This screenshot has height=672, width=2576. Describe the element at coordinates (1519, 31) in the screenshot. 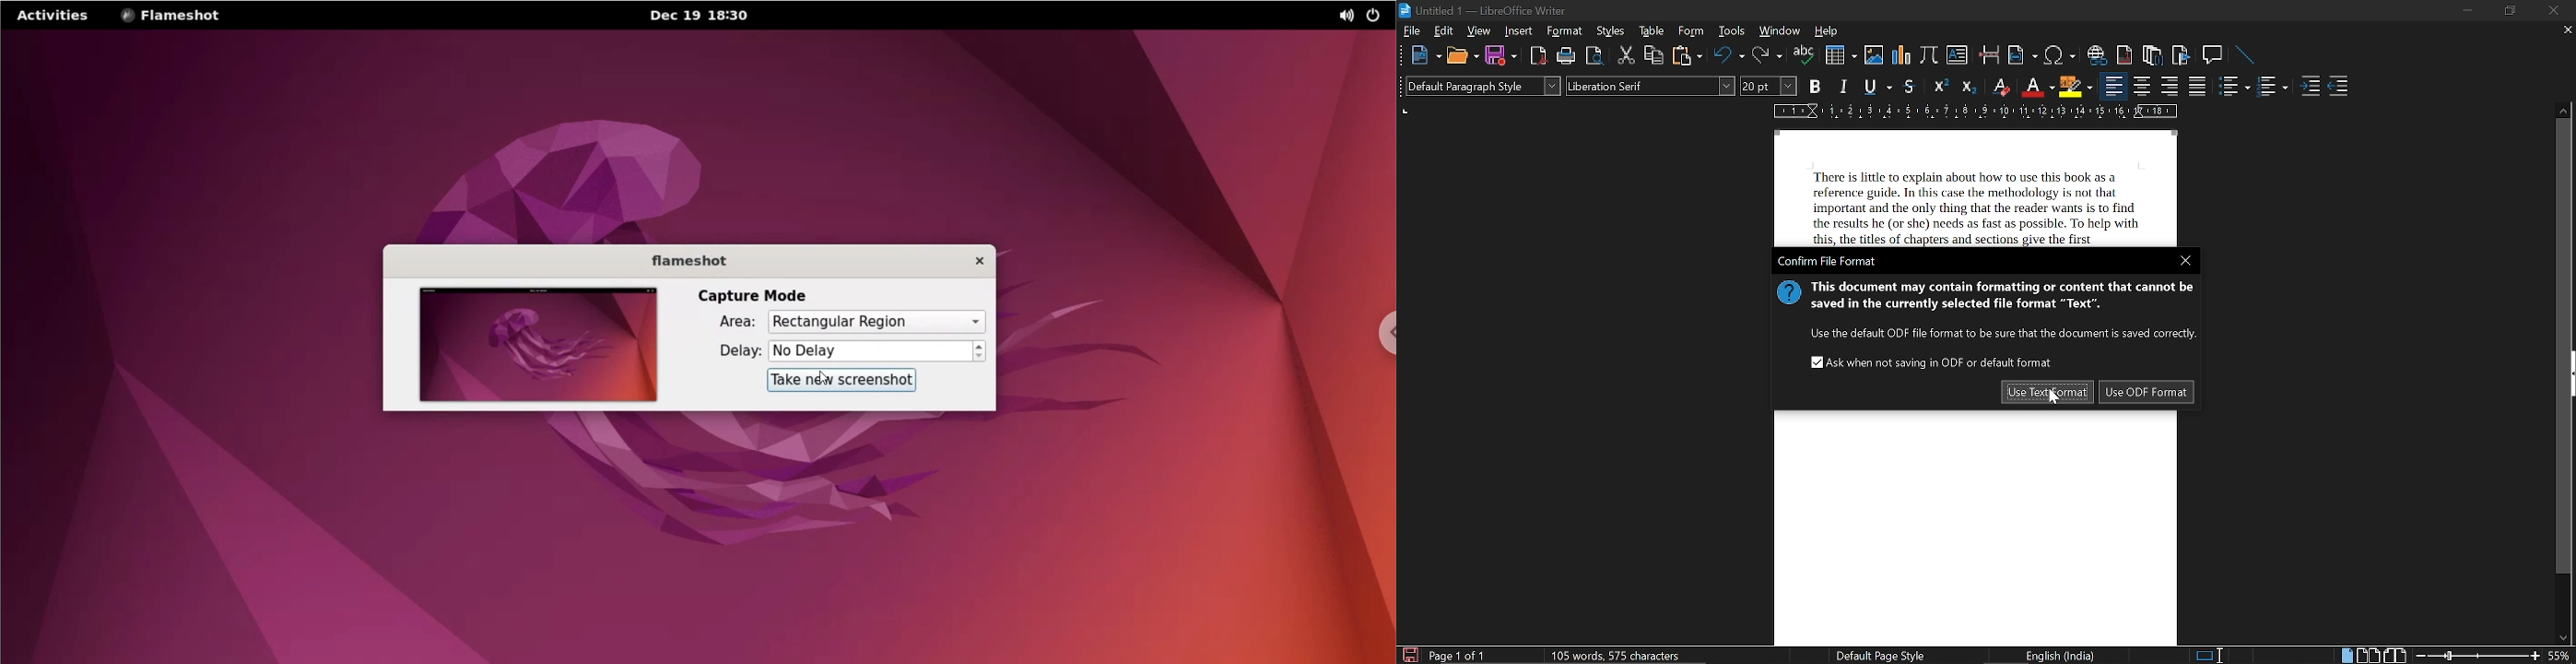

I see `insert` at that location.